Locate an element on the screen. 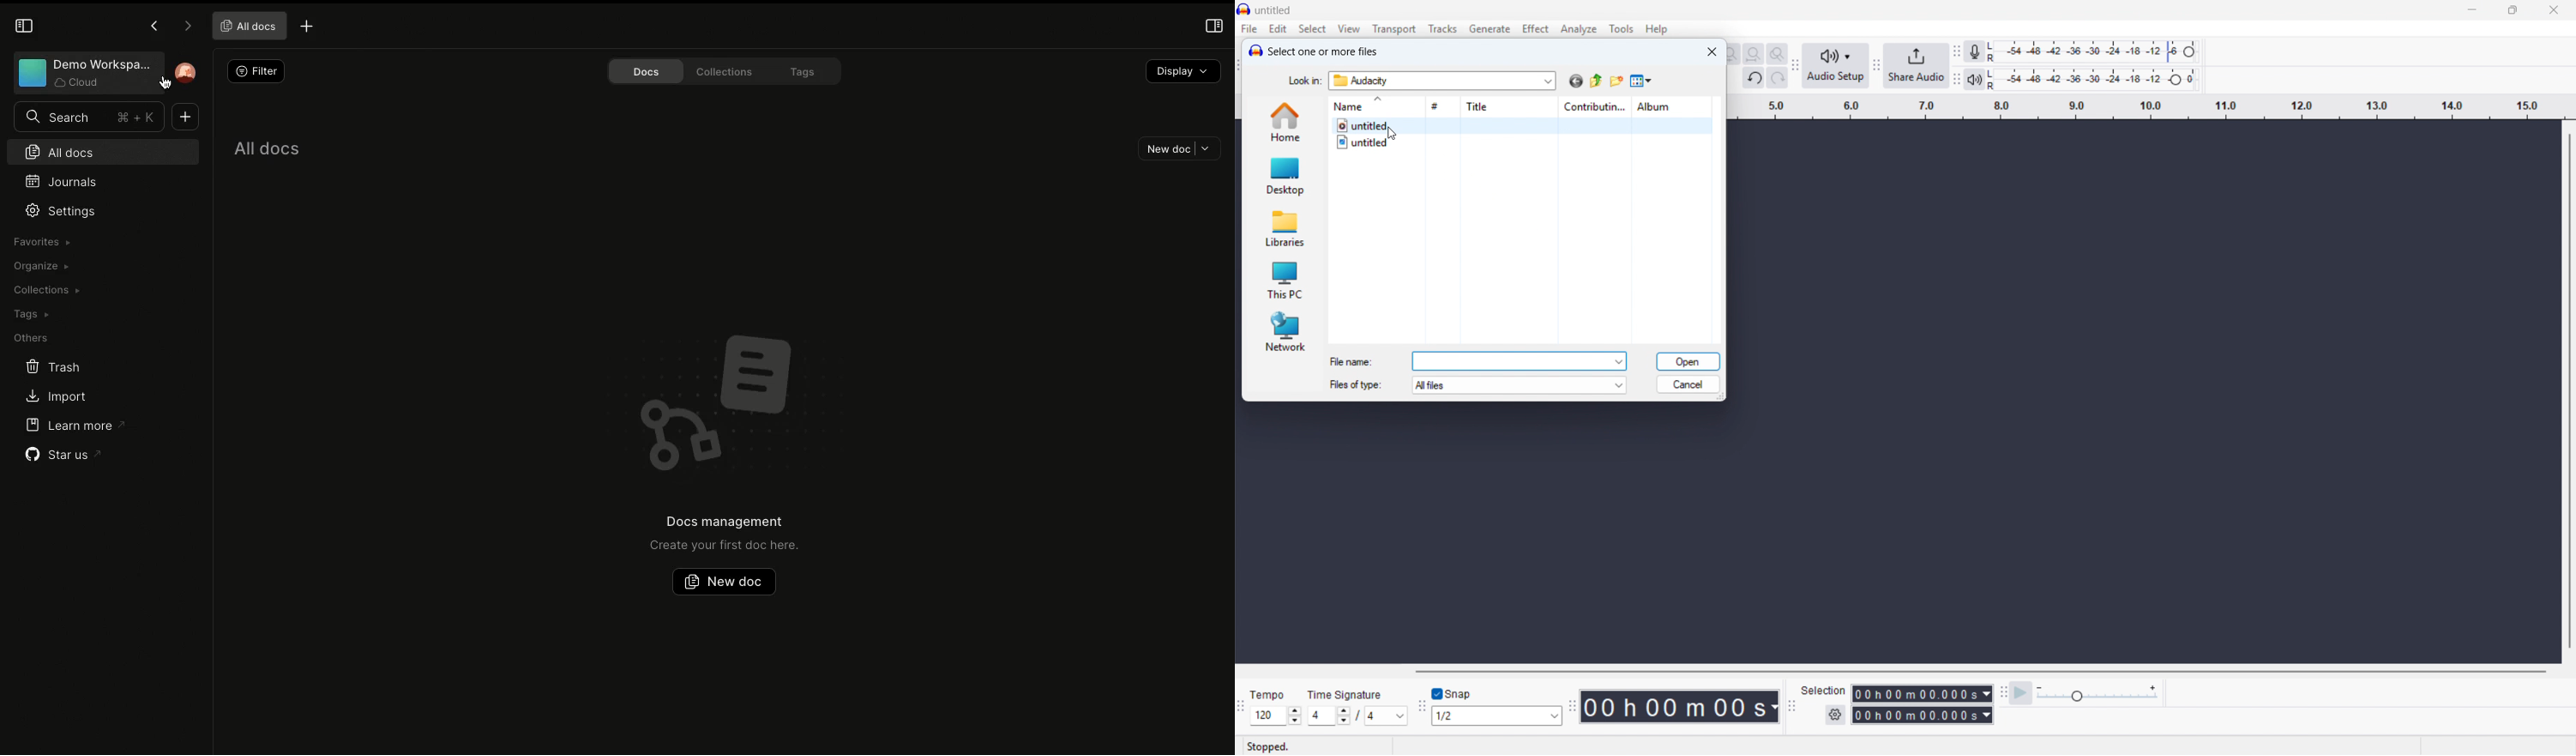 The width and height of the screenshot is (2576, 756). All docs is located at coordinates (267, 144).